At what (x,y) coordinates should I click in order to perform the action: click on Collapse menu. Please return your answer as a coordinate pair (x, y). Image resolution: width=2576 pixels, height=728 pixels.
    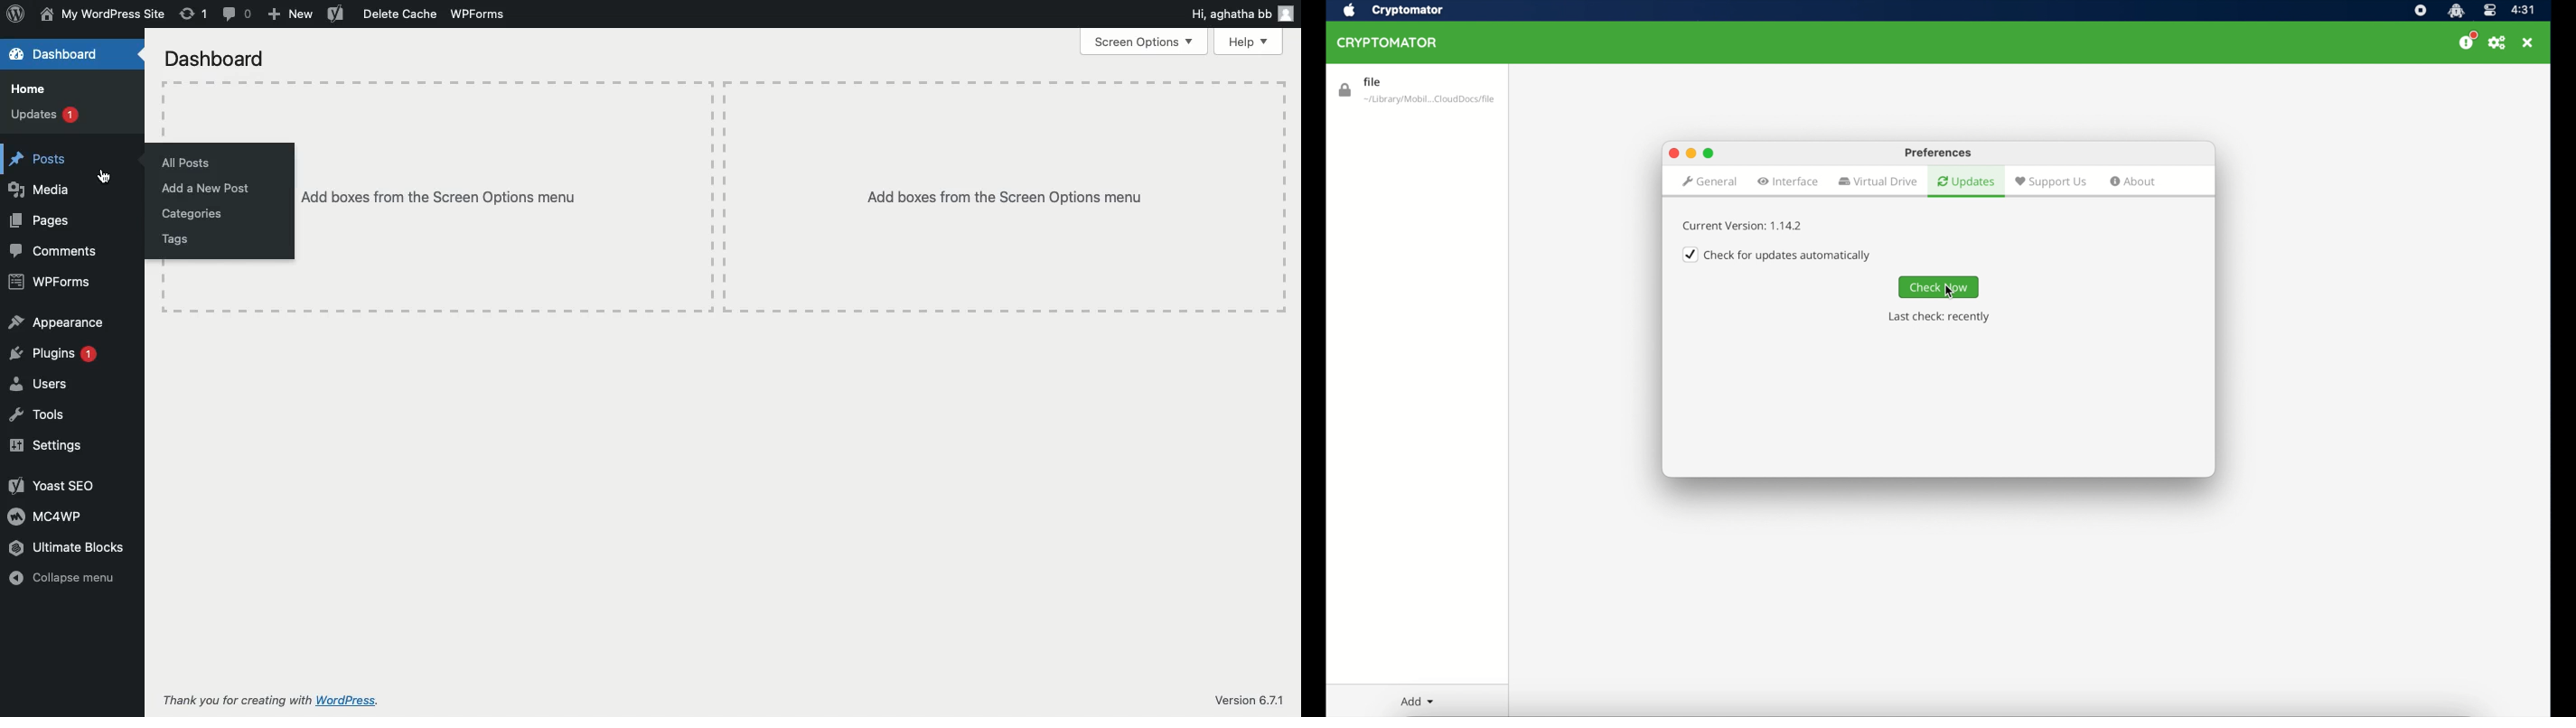
    Looking at the image, I should click on (67, 578).